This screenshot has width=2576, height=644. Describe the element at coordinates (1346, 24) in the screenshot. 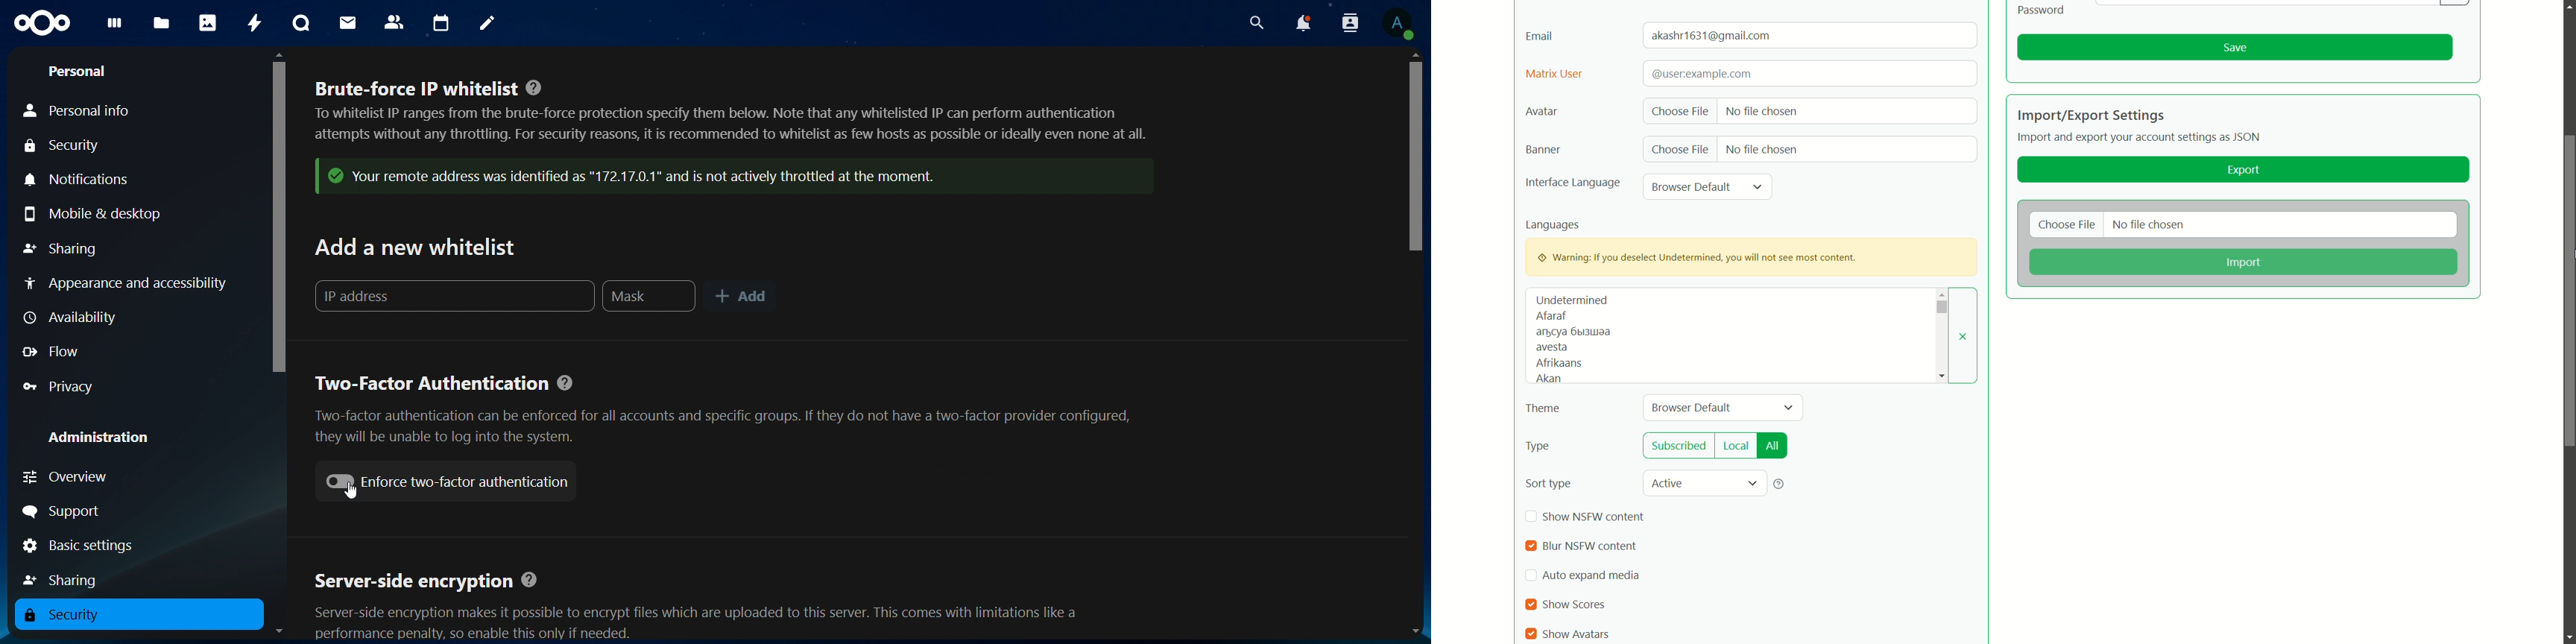

I see `search contacts` at that location.